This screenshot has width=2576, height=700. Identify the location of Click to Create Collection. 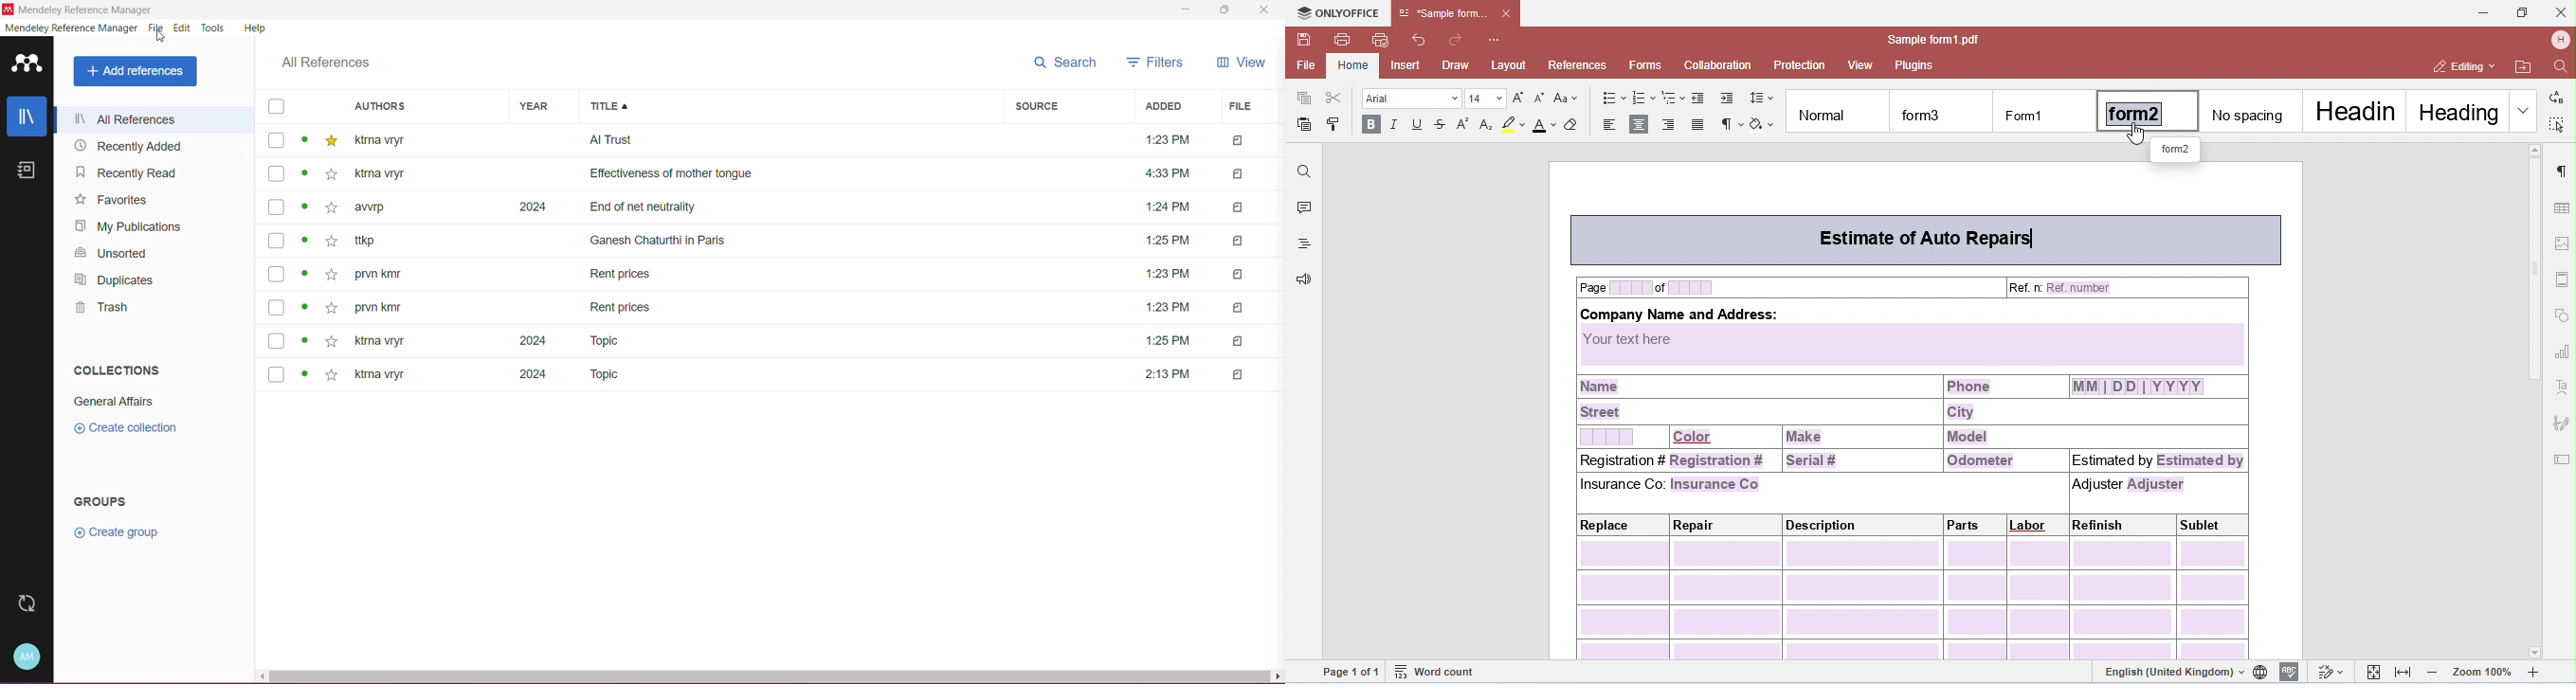
(127, 430).